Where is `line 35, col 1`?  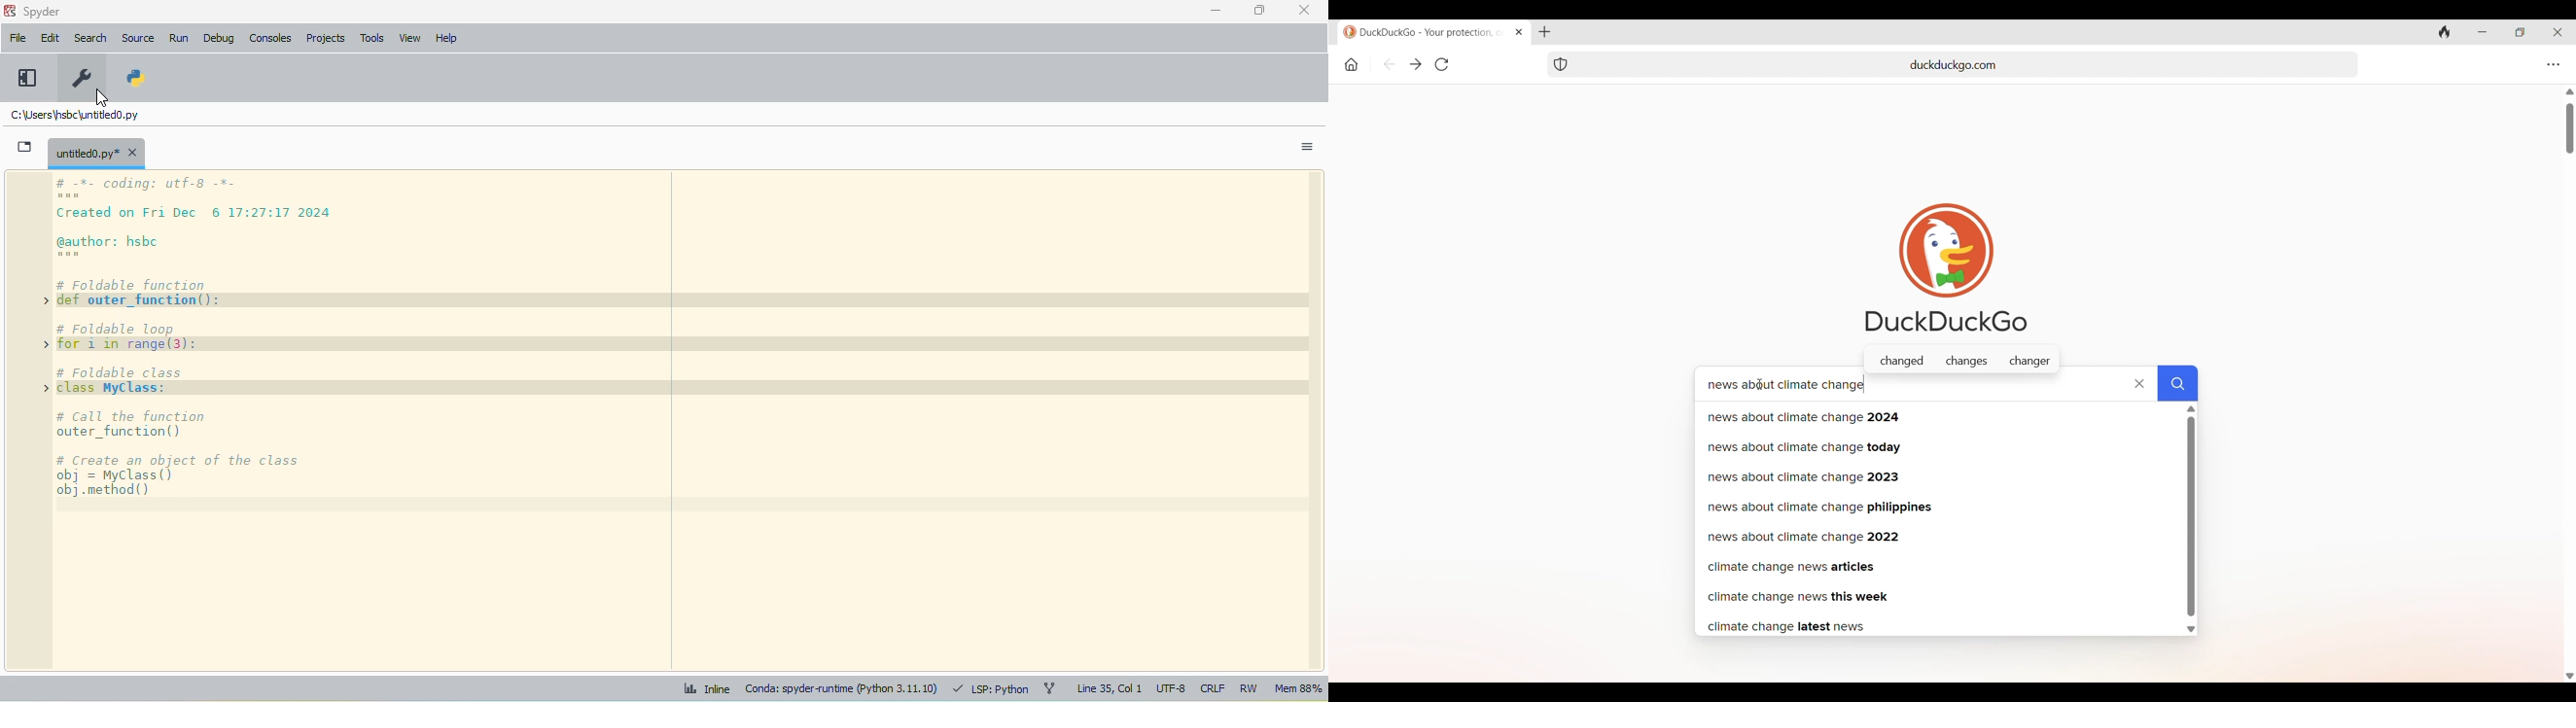
line 35, col 1 is located at coordinates (1109, 688).